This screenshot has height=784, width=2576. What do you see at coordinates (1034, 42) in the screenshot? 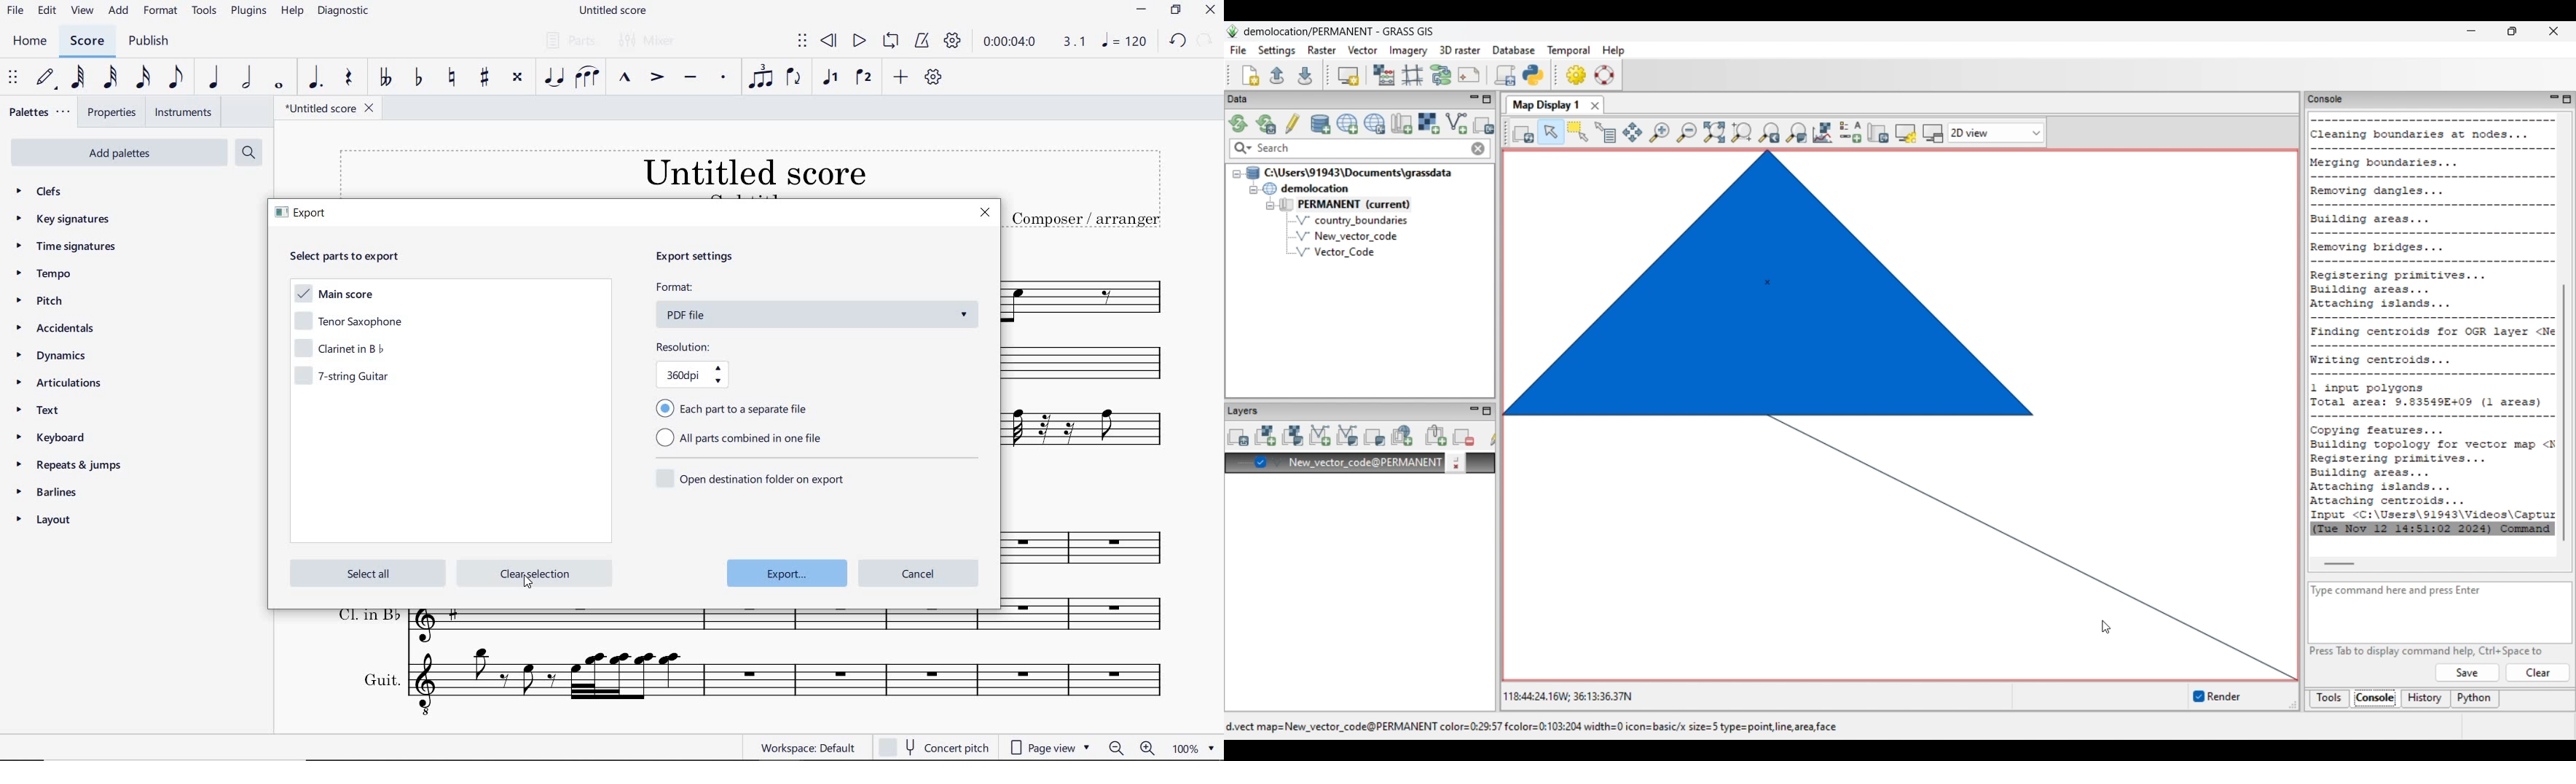
I see `PLAY TIME` at bounding box center [1034, 42].